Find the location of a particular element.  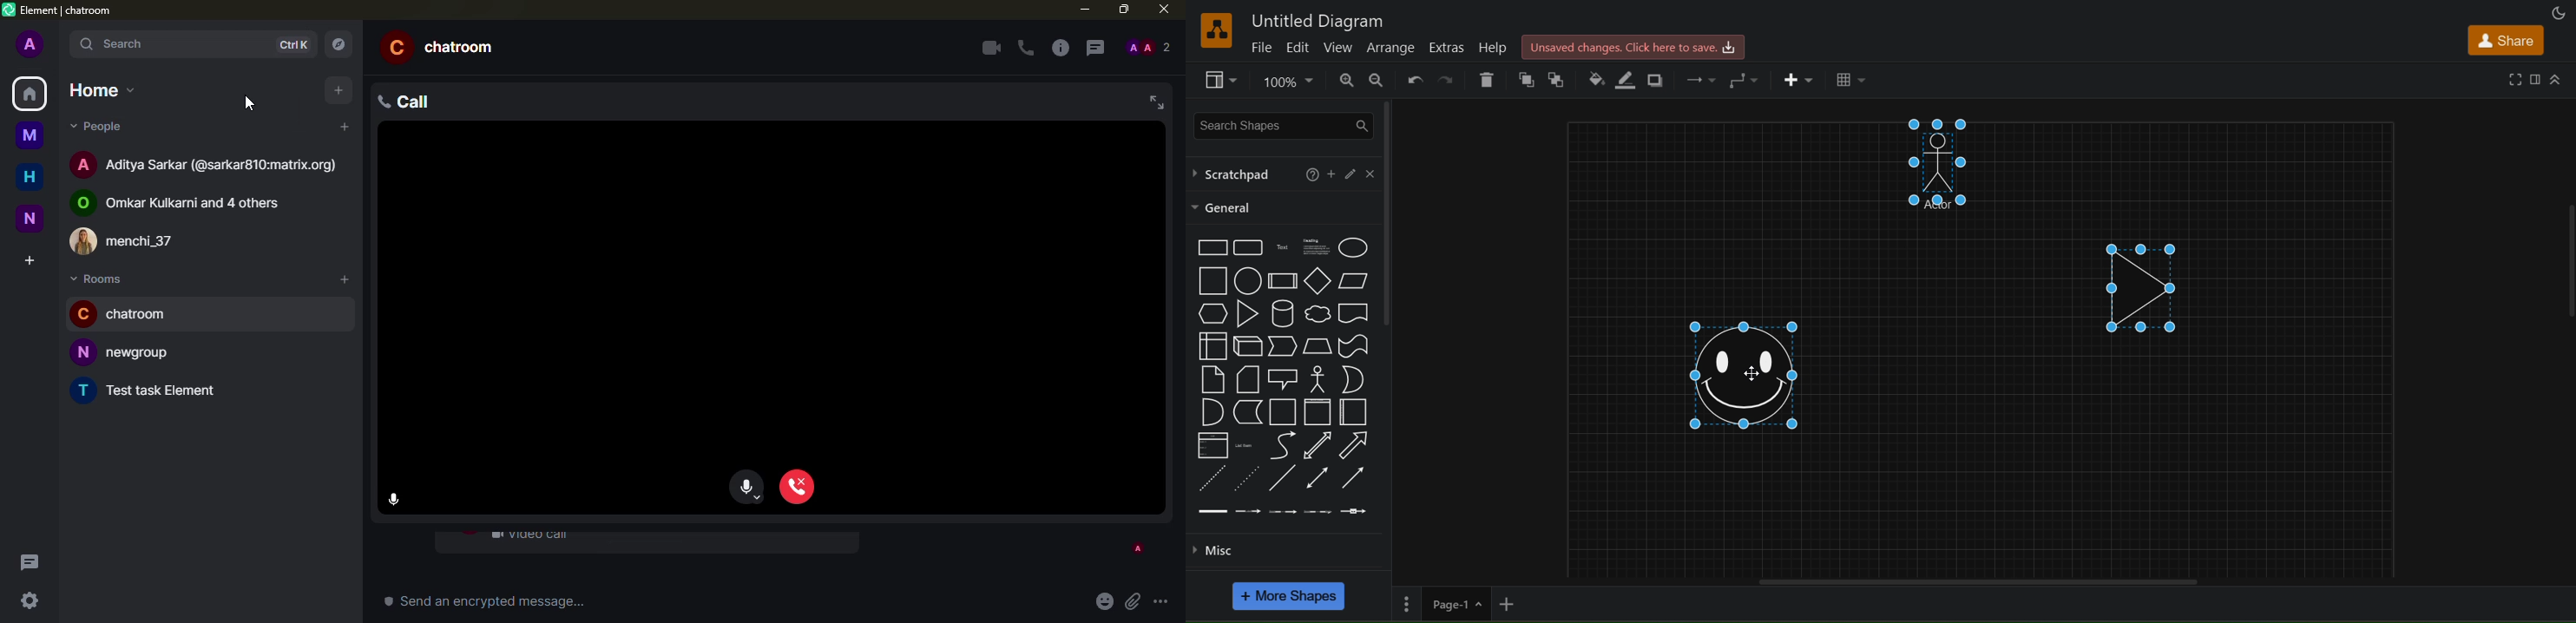

appearance is located at coordinates (2558, 13).